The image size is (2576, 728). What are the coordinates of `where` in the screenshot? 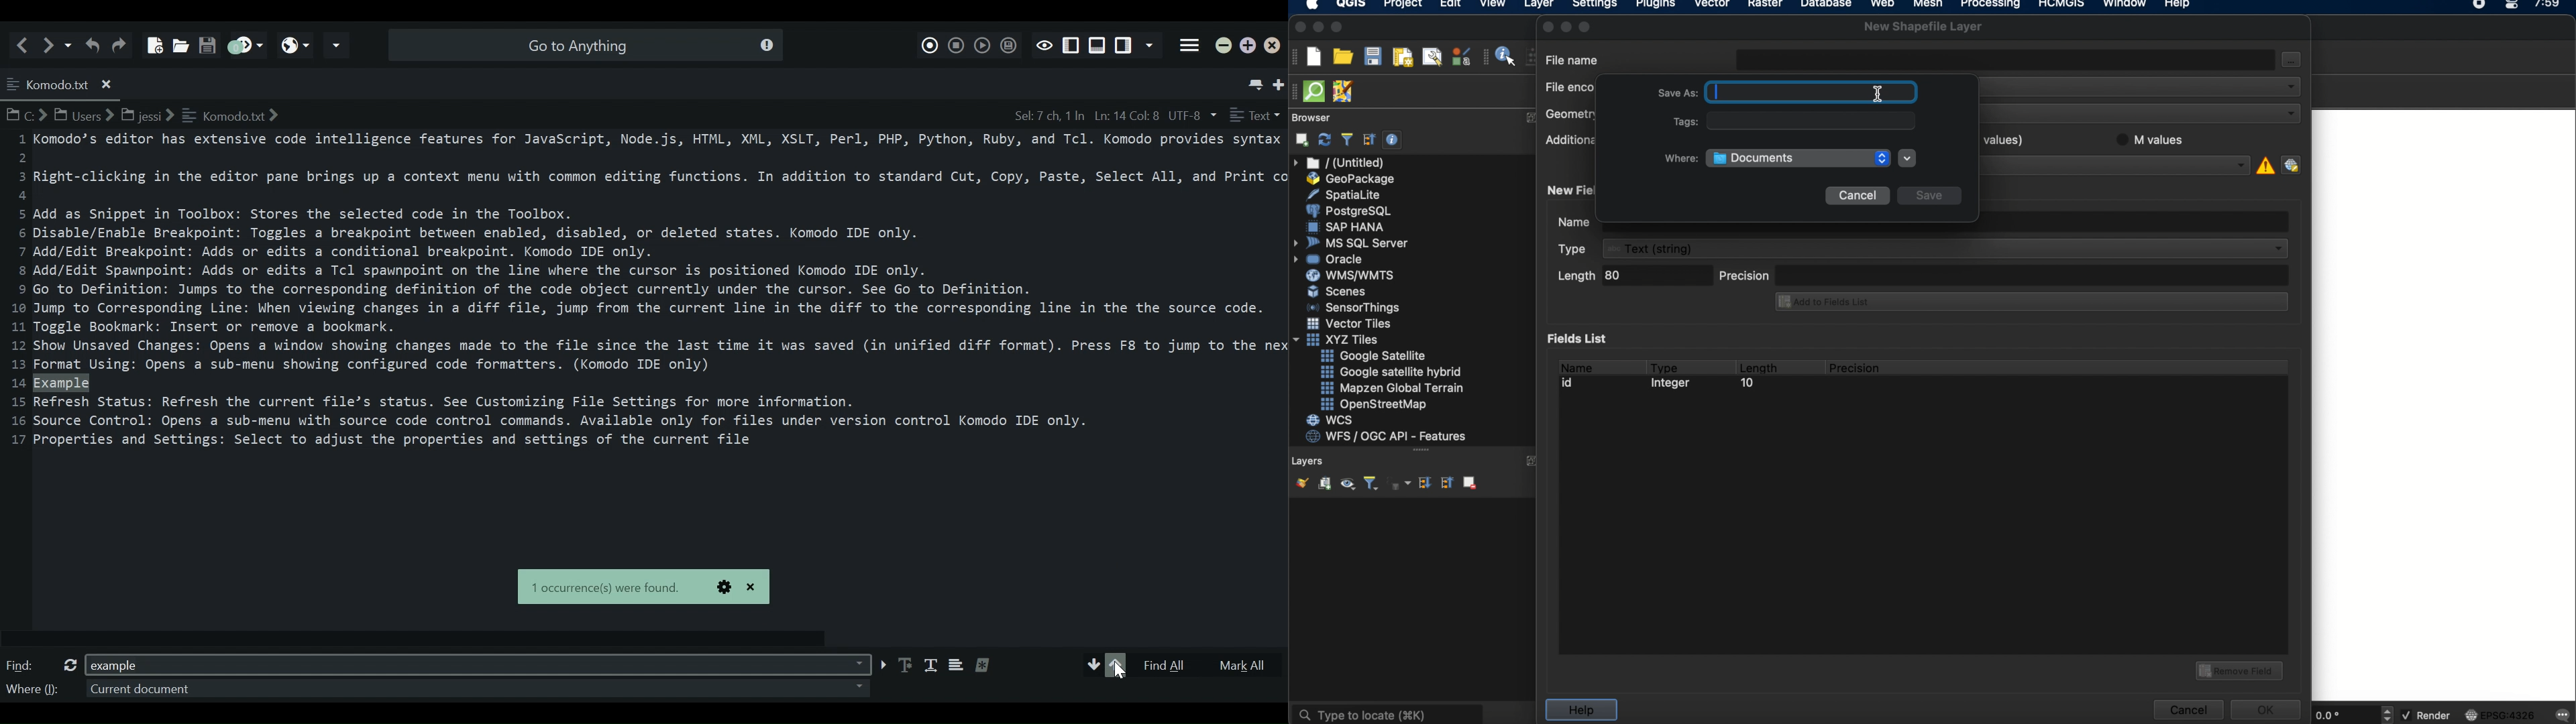 It's located at (1680, 158).